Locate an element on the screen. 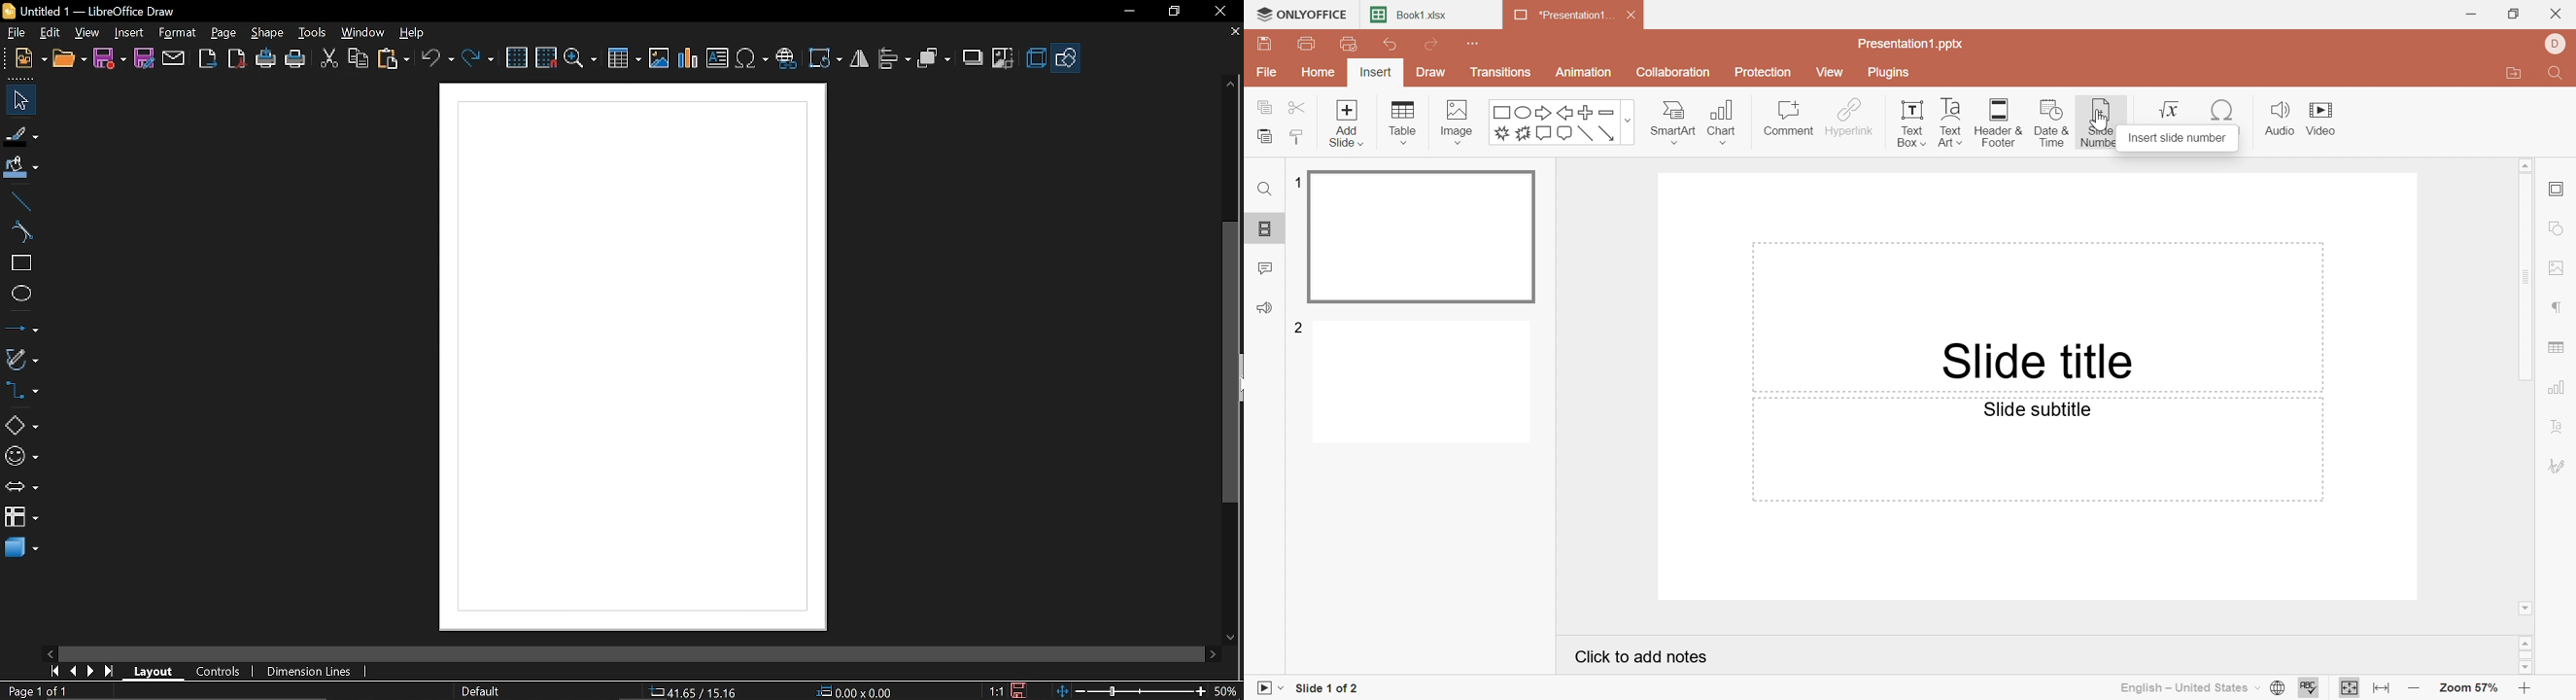 The height and width of the screenshot is (700, 2576). controls is located at coordinates (223, 672).